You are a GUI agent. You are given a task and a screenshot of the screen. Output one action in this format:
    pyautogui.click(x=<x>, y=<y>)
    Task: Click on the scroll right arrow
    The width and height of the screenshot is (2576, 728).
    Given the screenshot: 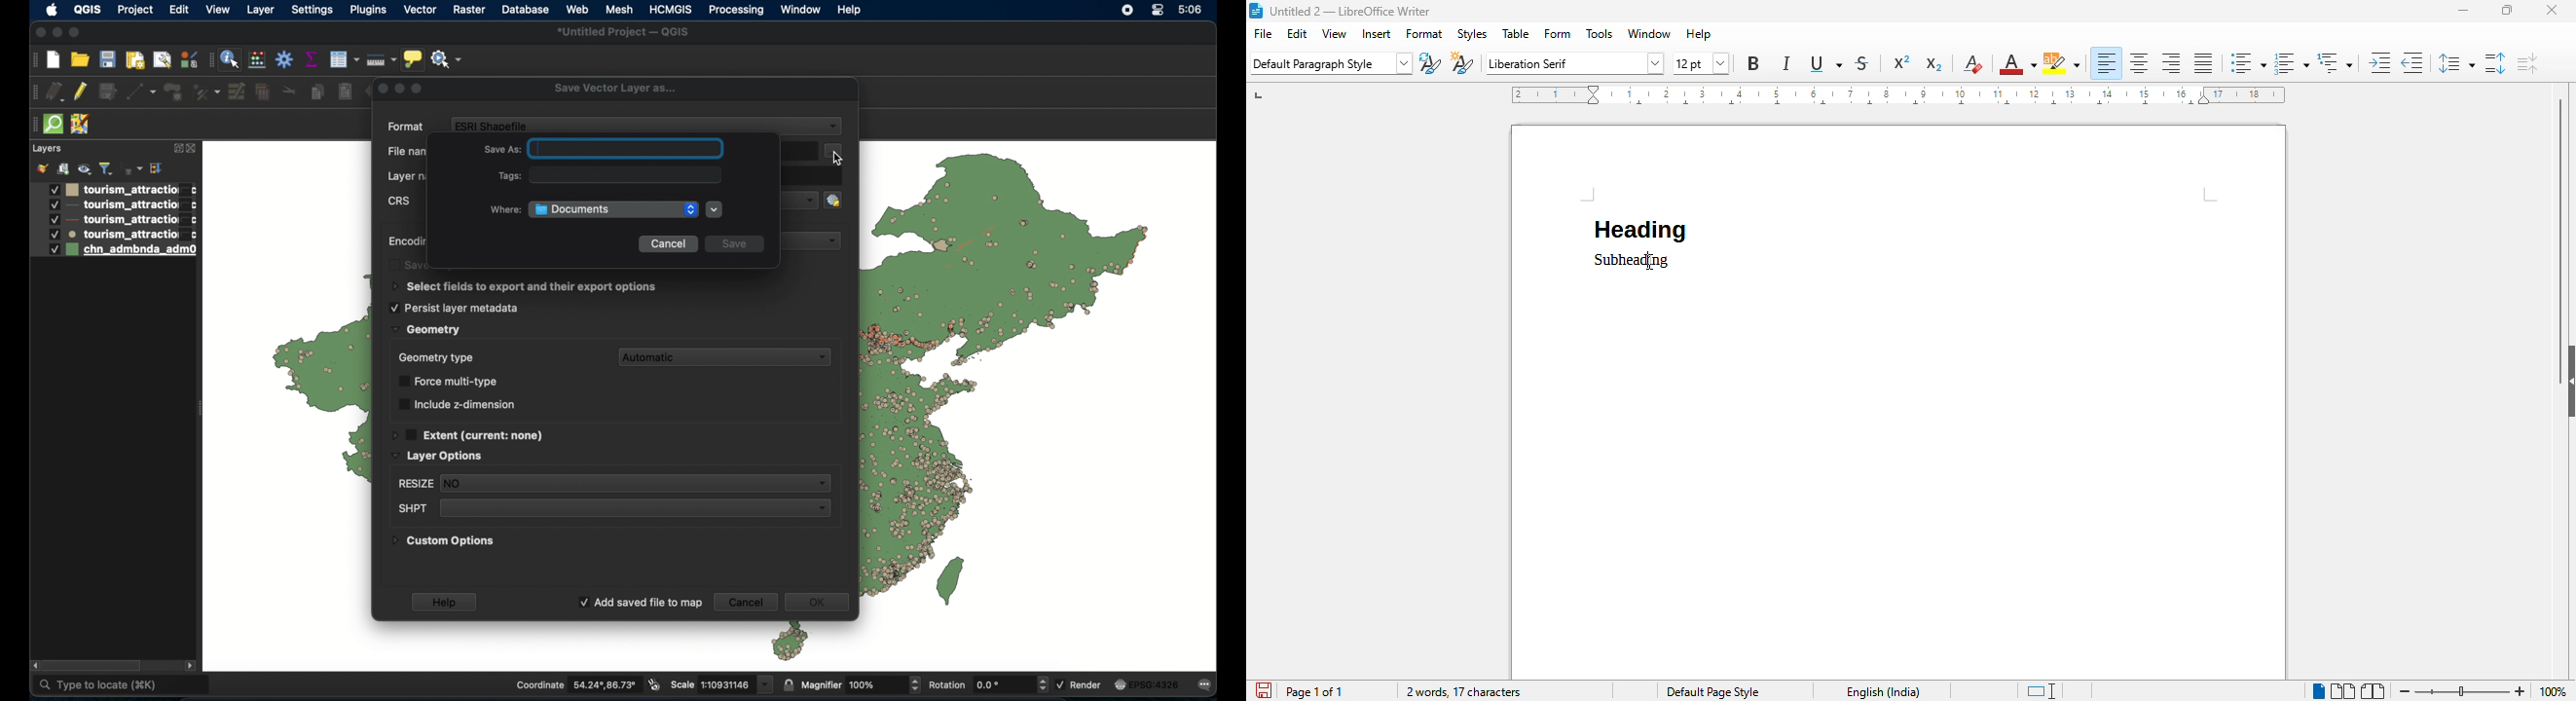 What is the action you would take?
    pyautogui.click(x=190, y=665)
    